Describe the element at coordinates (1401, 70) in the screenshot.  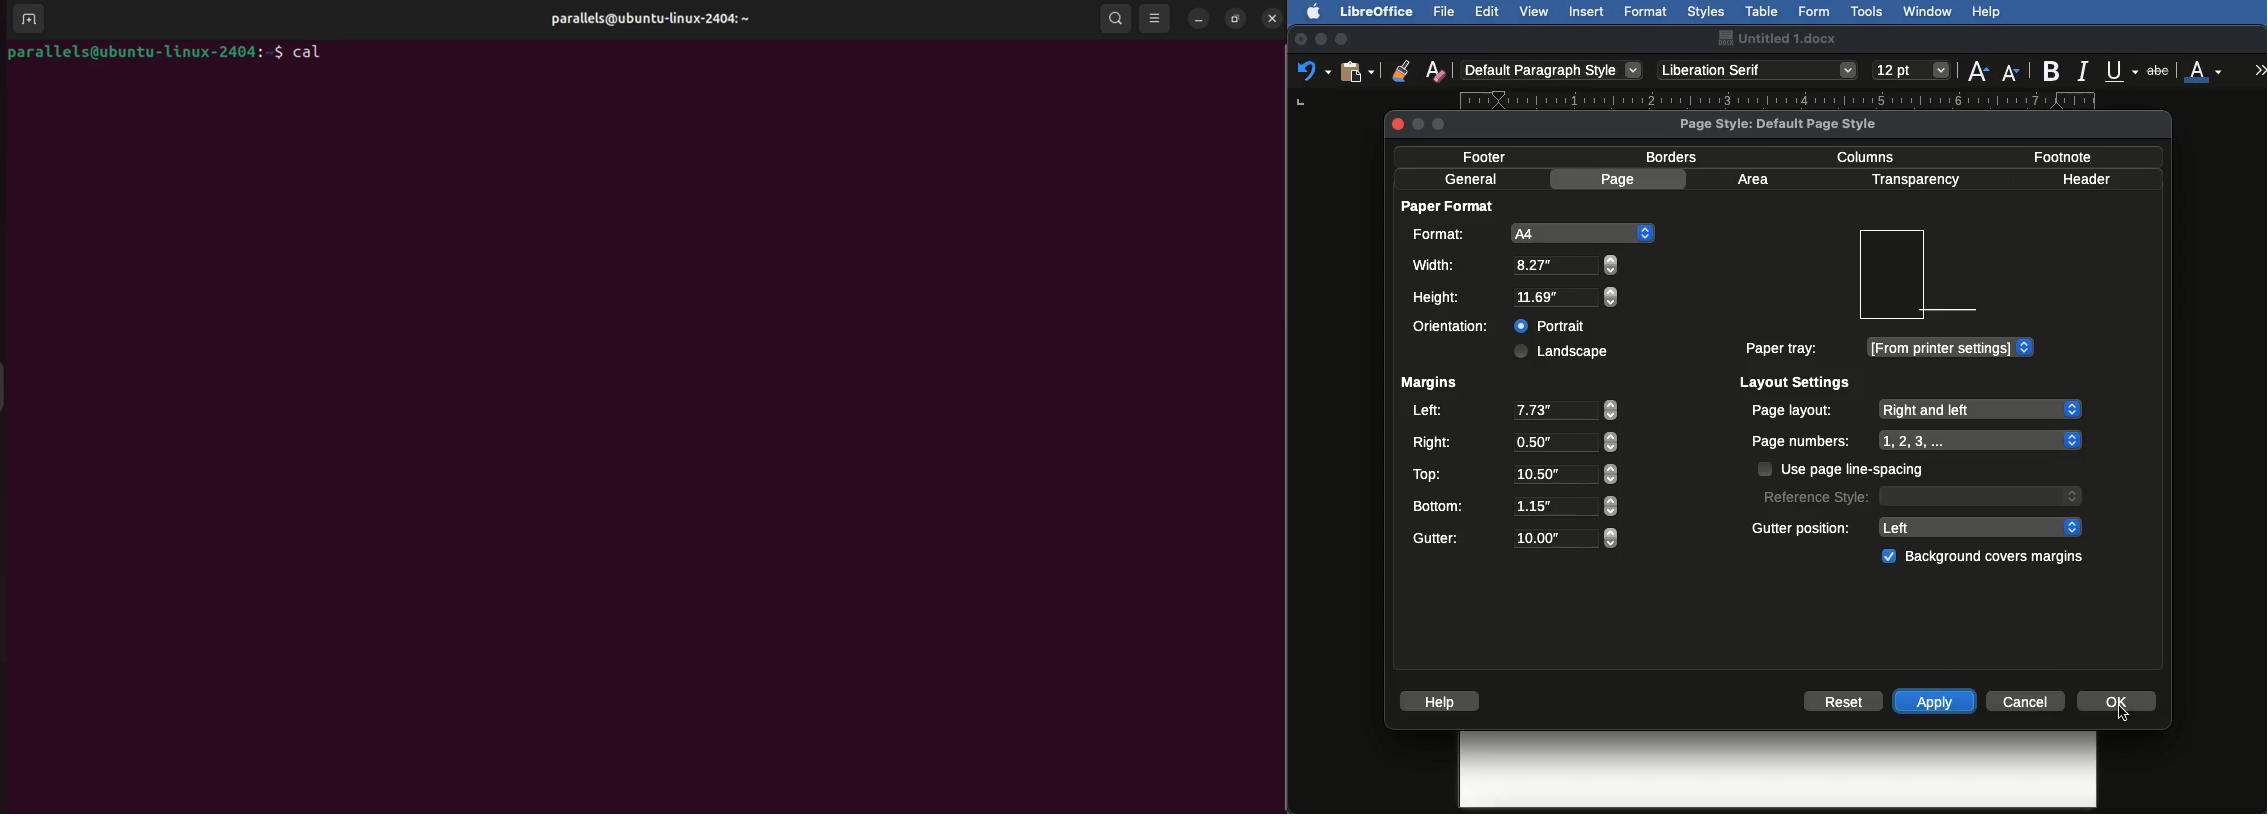
I see `Clone formatting` at that location.